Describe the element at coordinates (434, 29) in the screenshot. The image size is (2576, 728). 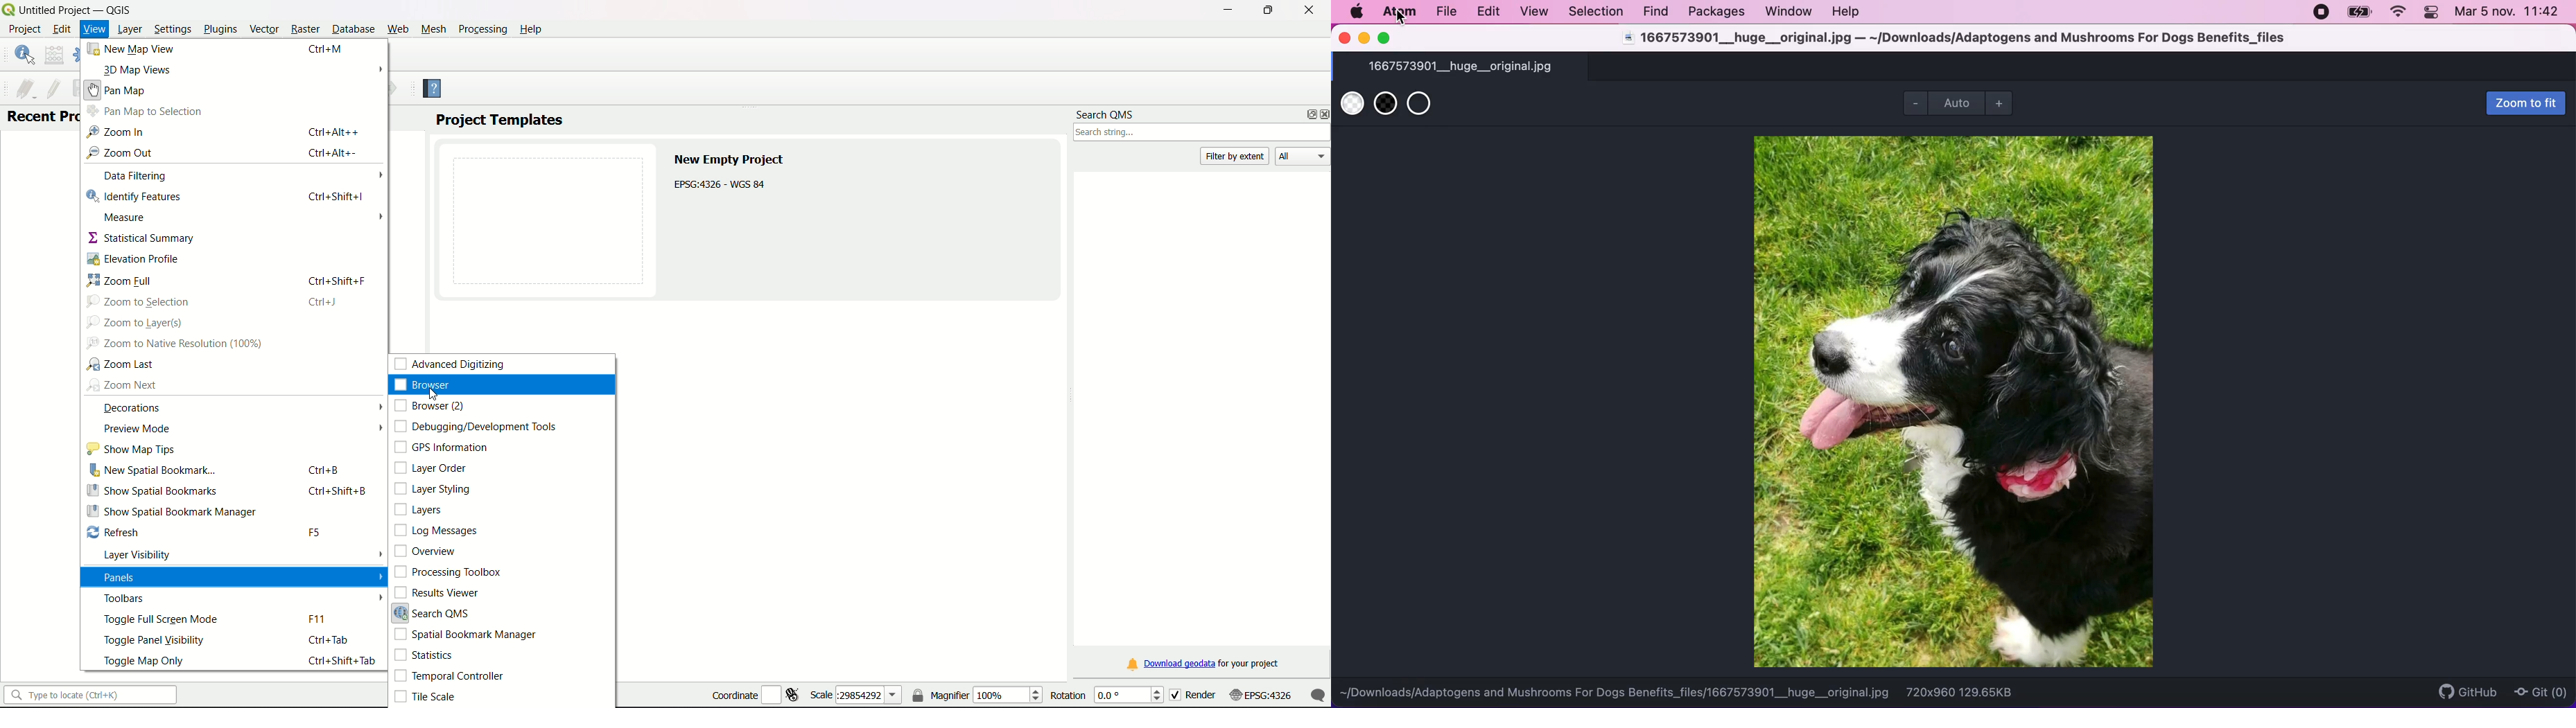
I see `Mesh` at that location.